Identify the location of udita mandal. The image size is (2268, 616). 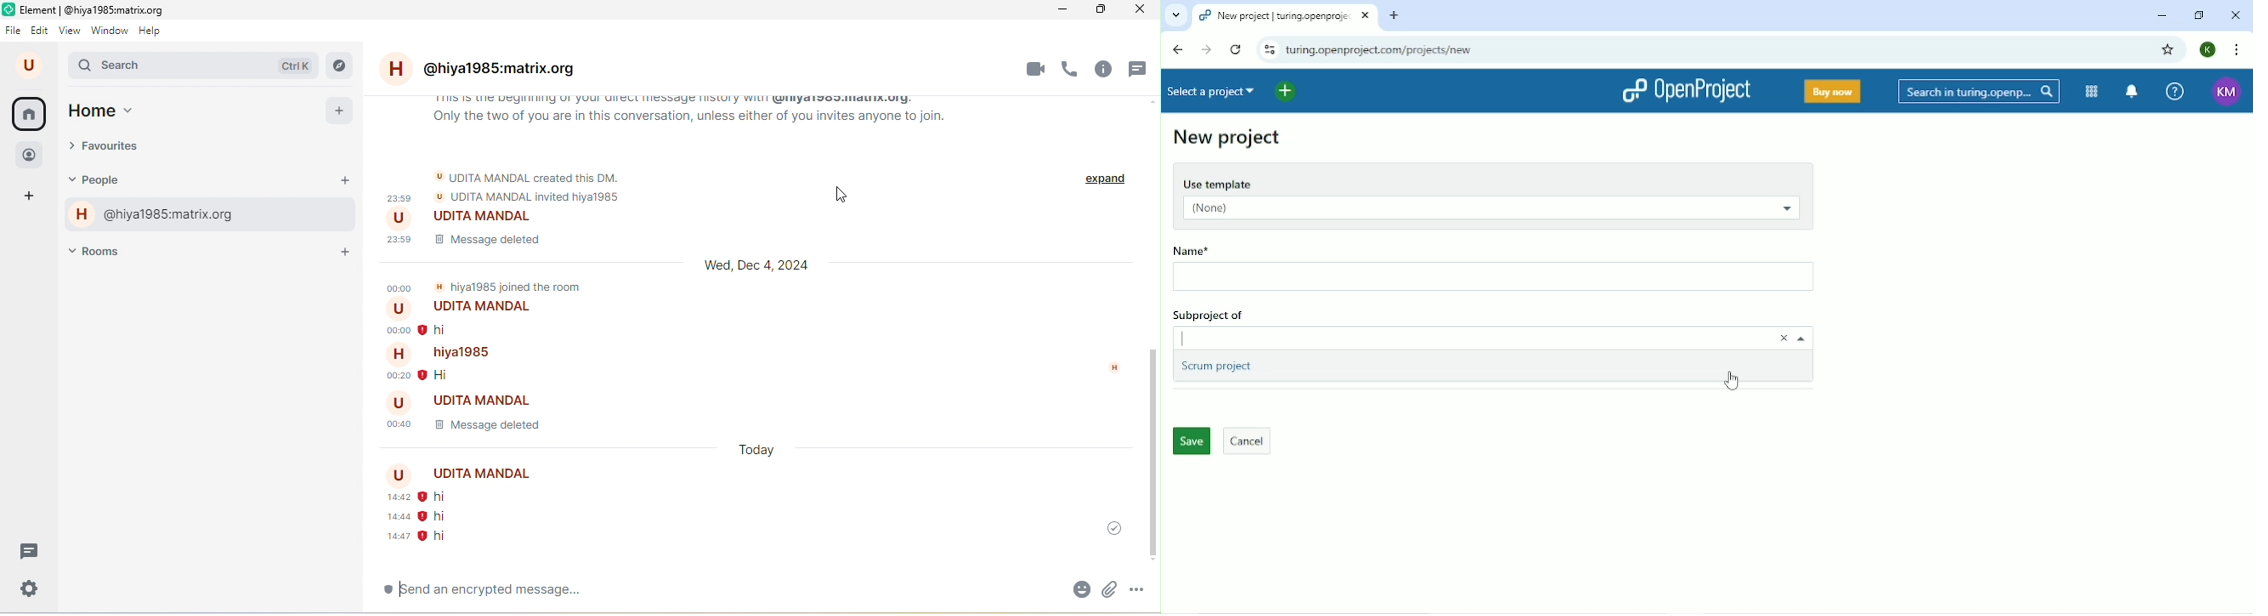
(470, 309).